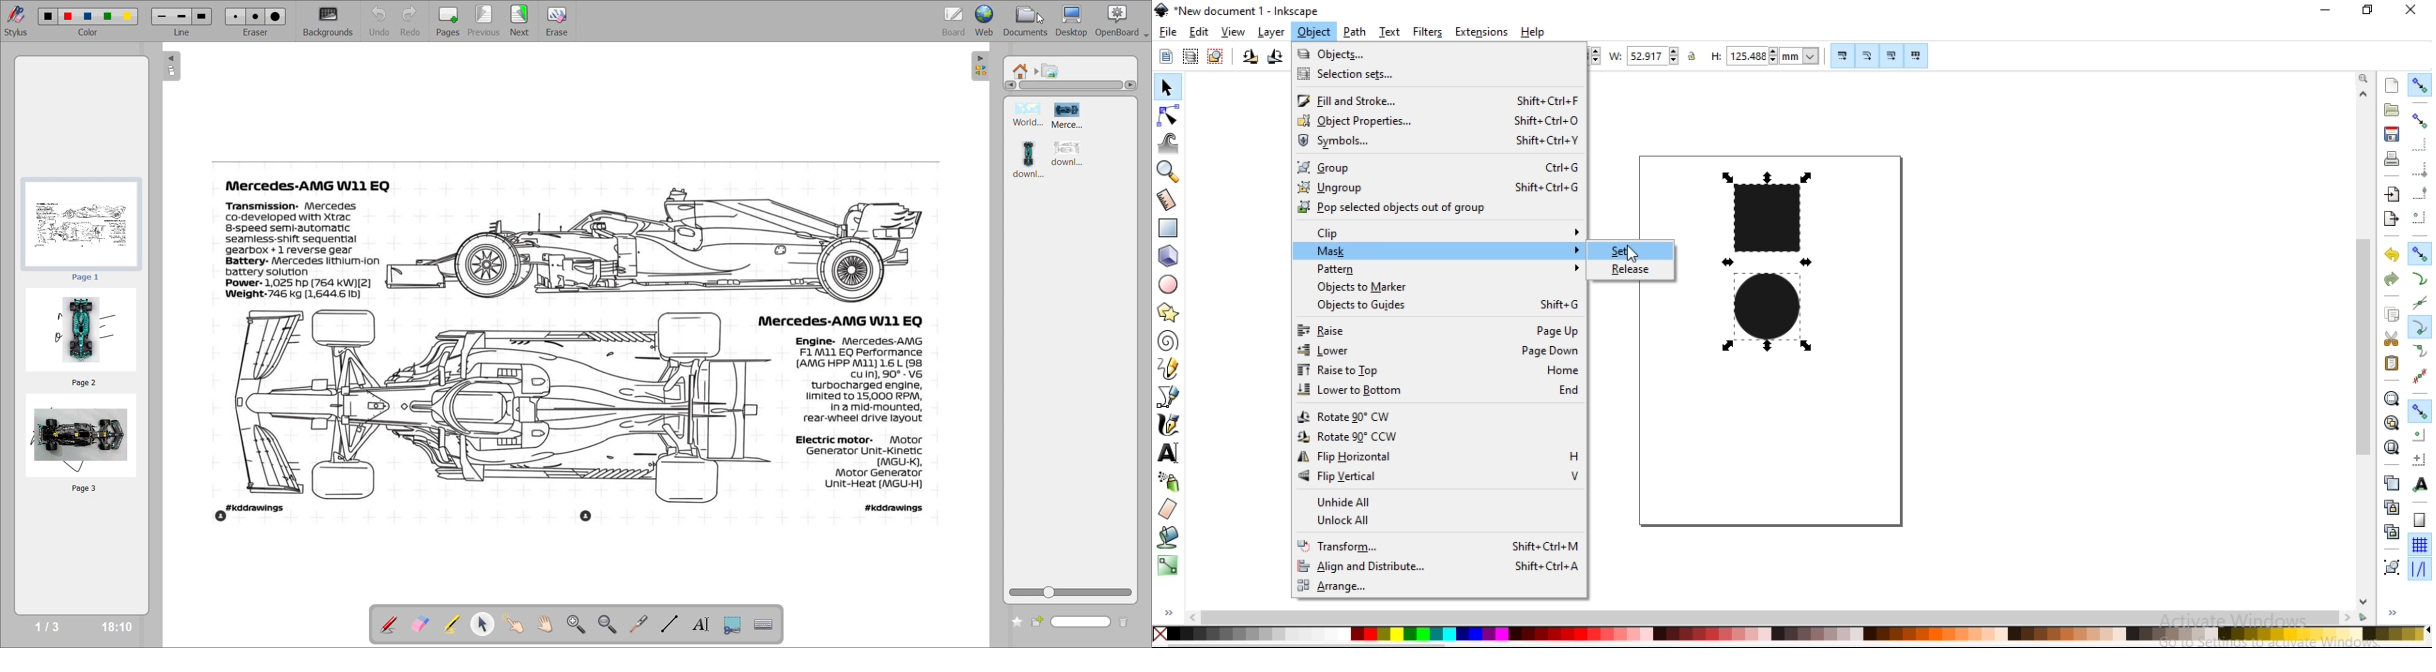 This screenshot has height=672, width=2436. What do you see at coordinates (1438, 102) in the screenshot?
I see `fill and strokes` at bounding box center [1438, 102].